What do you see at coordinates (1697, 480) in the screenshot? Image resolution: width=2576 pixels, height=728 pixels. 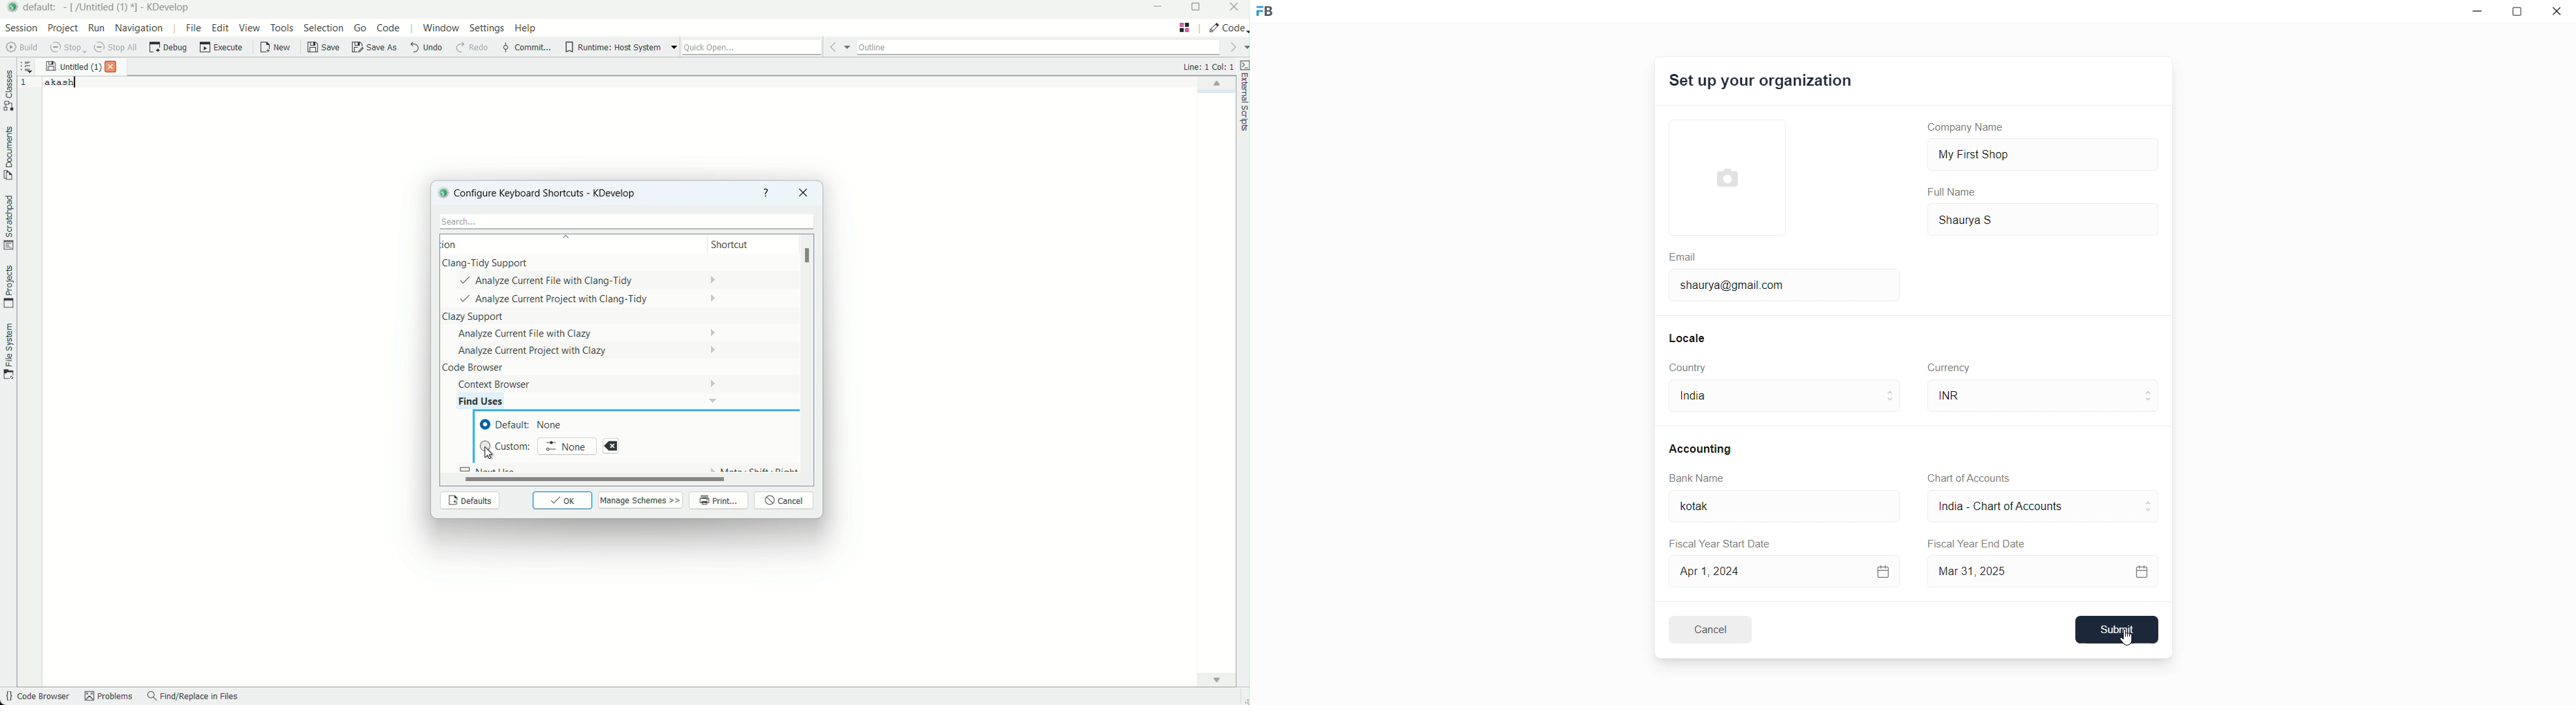 I see `Bank Name` at bounding box center [1697, 480].